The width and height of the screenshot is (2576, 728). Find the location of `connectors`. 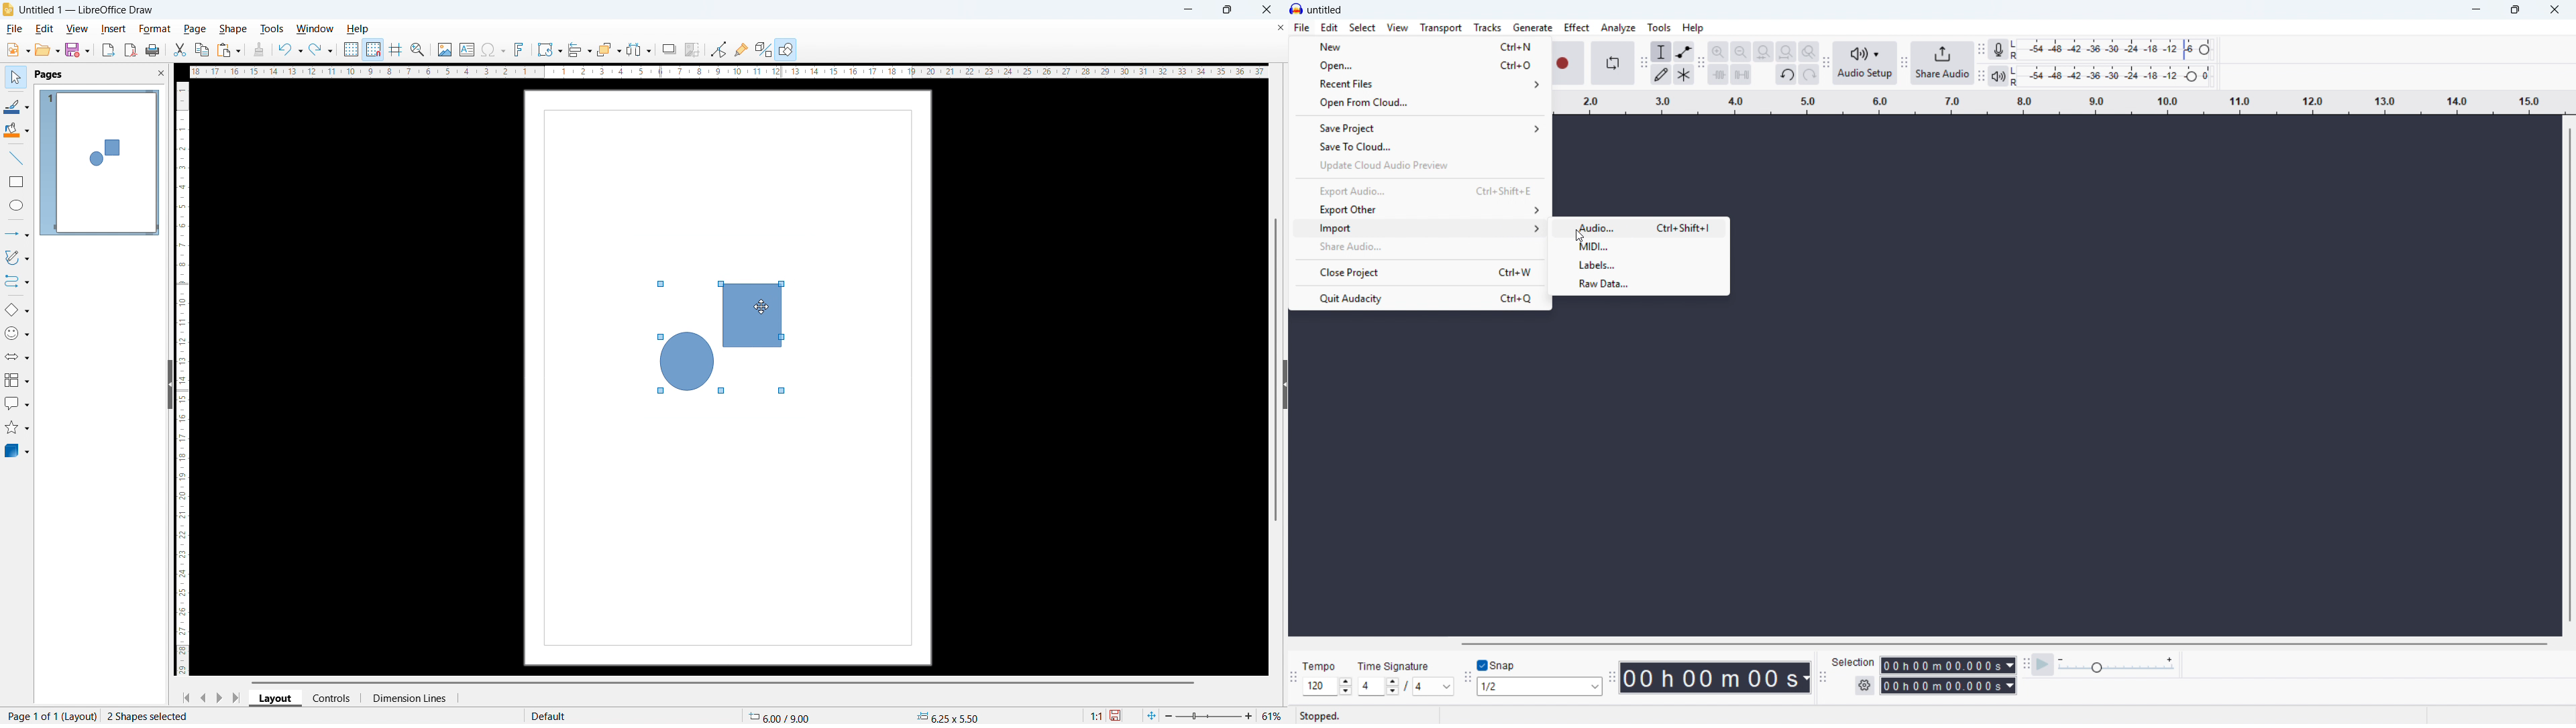

connectors is located at coordinates (17, 282).